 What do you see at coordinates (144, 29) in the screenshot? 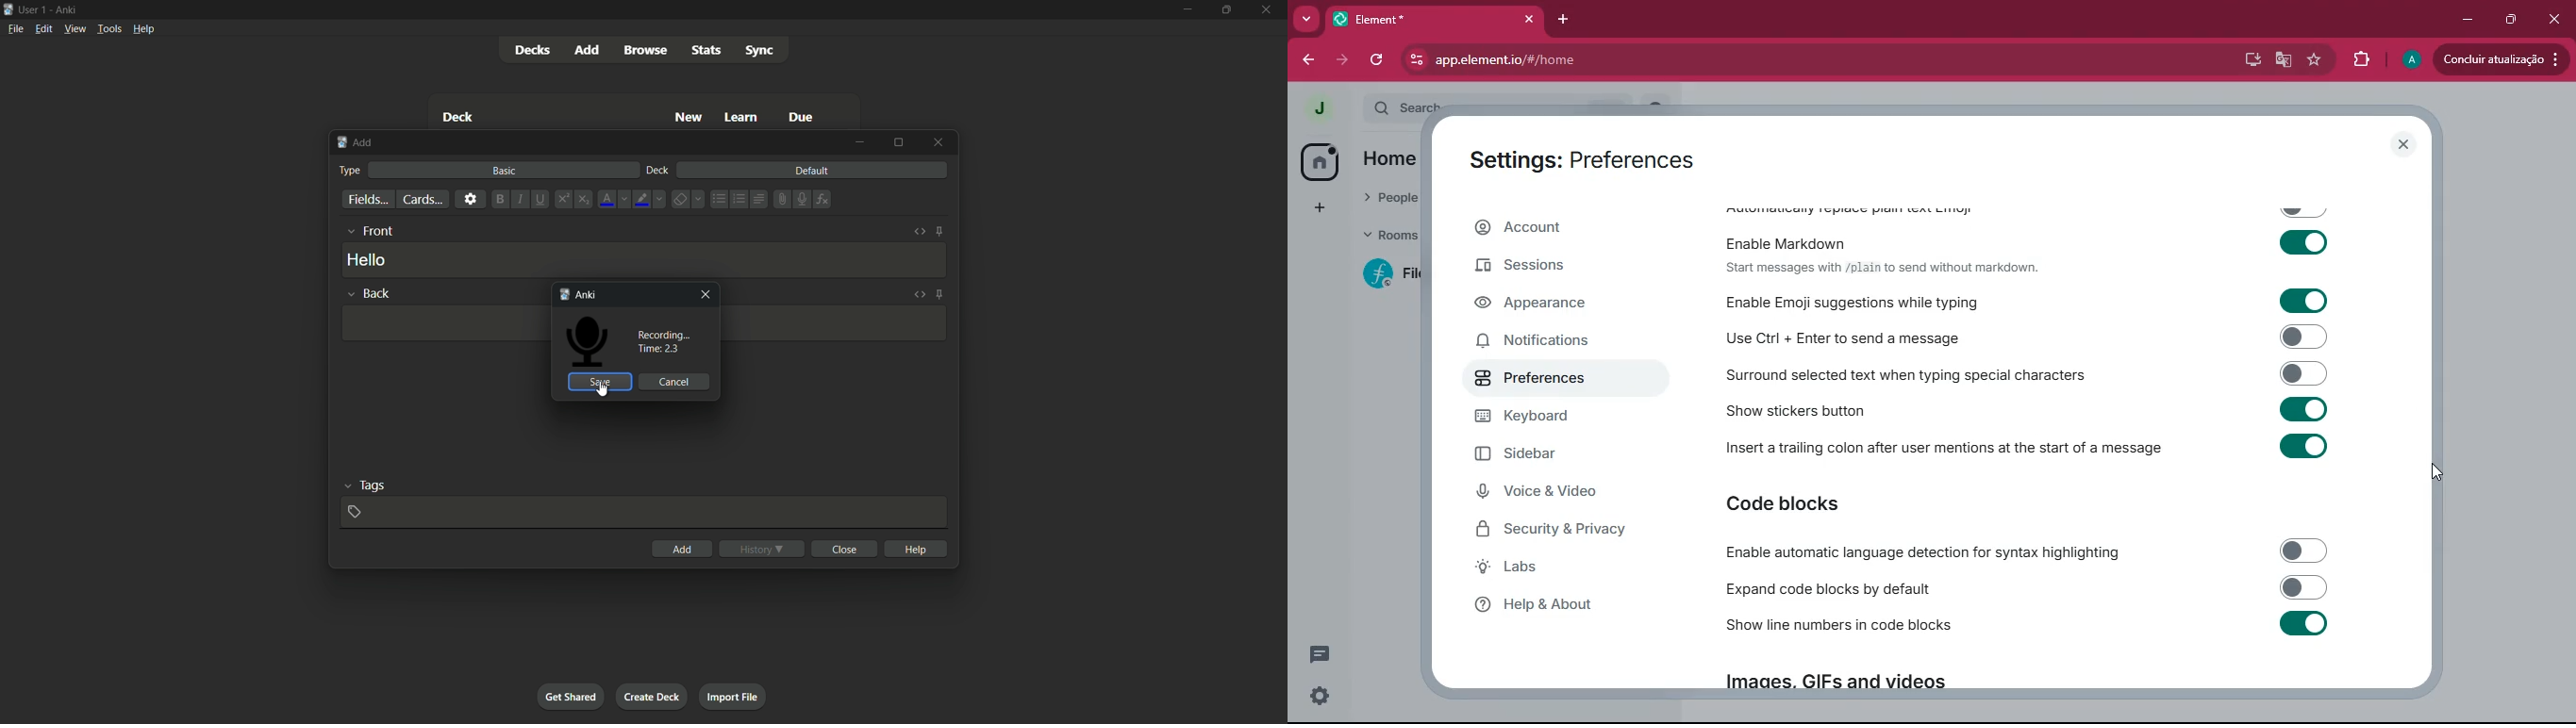
I see `help menu` at bounding box center [144, 29].